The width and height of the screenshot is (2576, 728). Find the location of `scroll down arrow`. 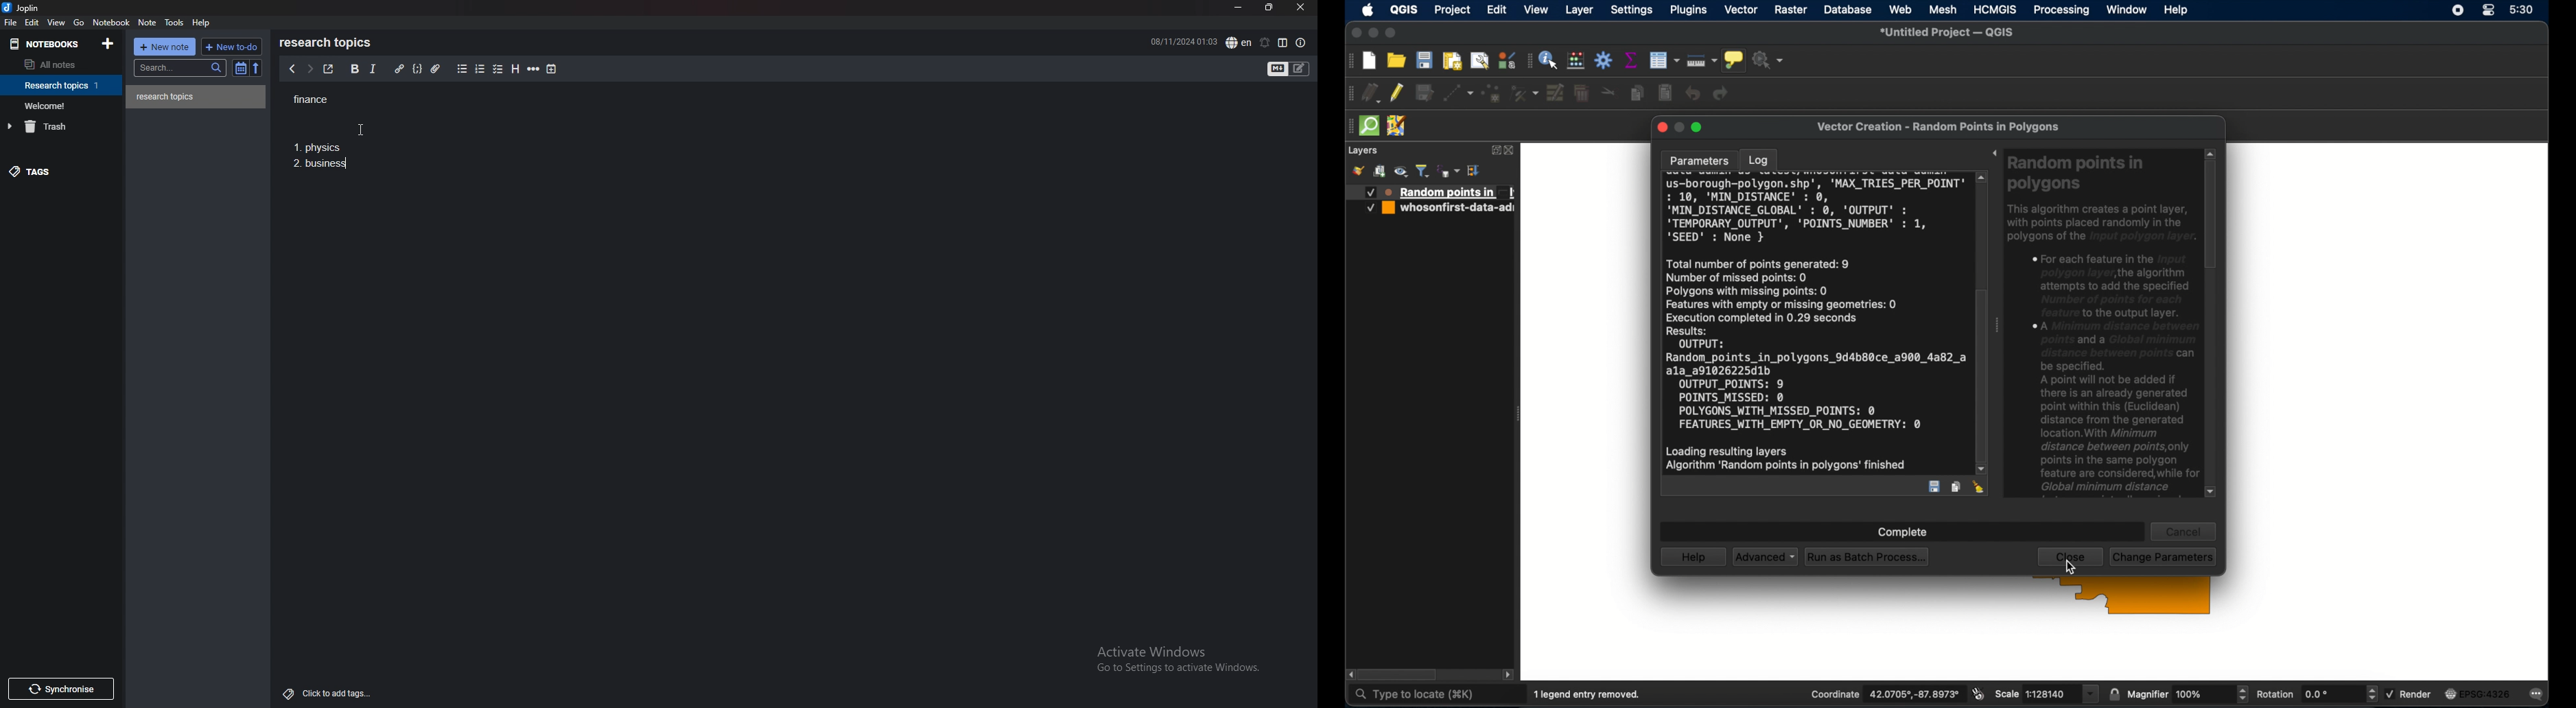

scroll down arrow is located at coordinates (2211, 492).